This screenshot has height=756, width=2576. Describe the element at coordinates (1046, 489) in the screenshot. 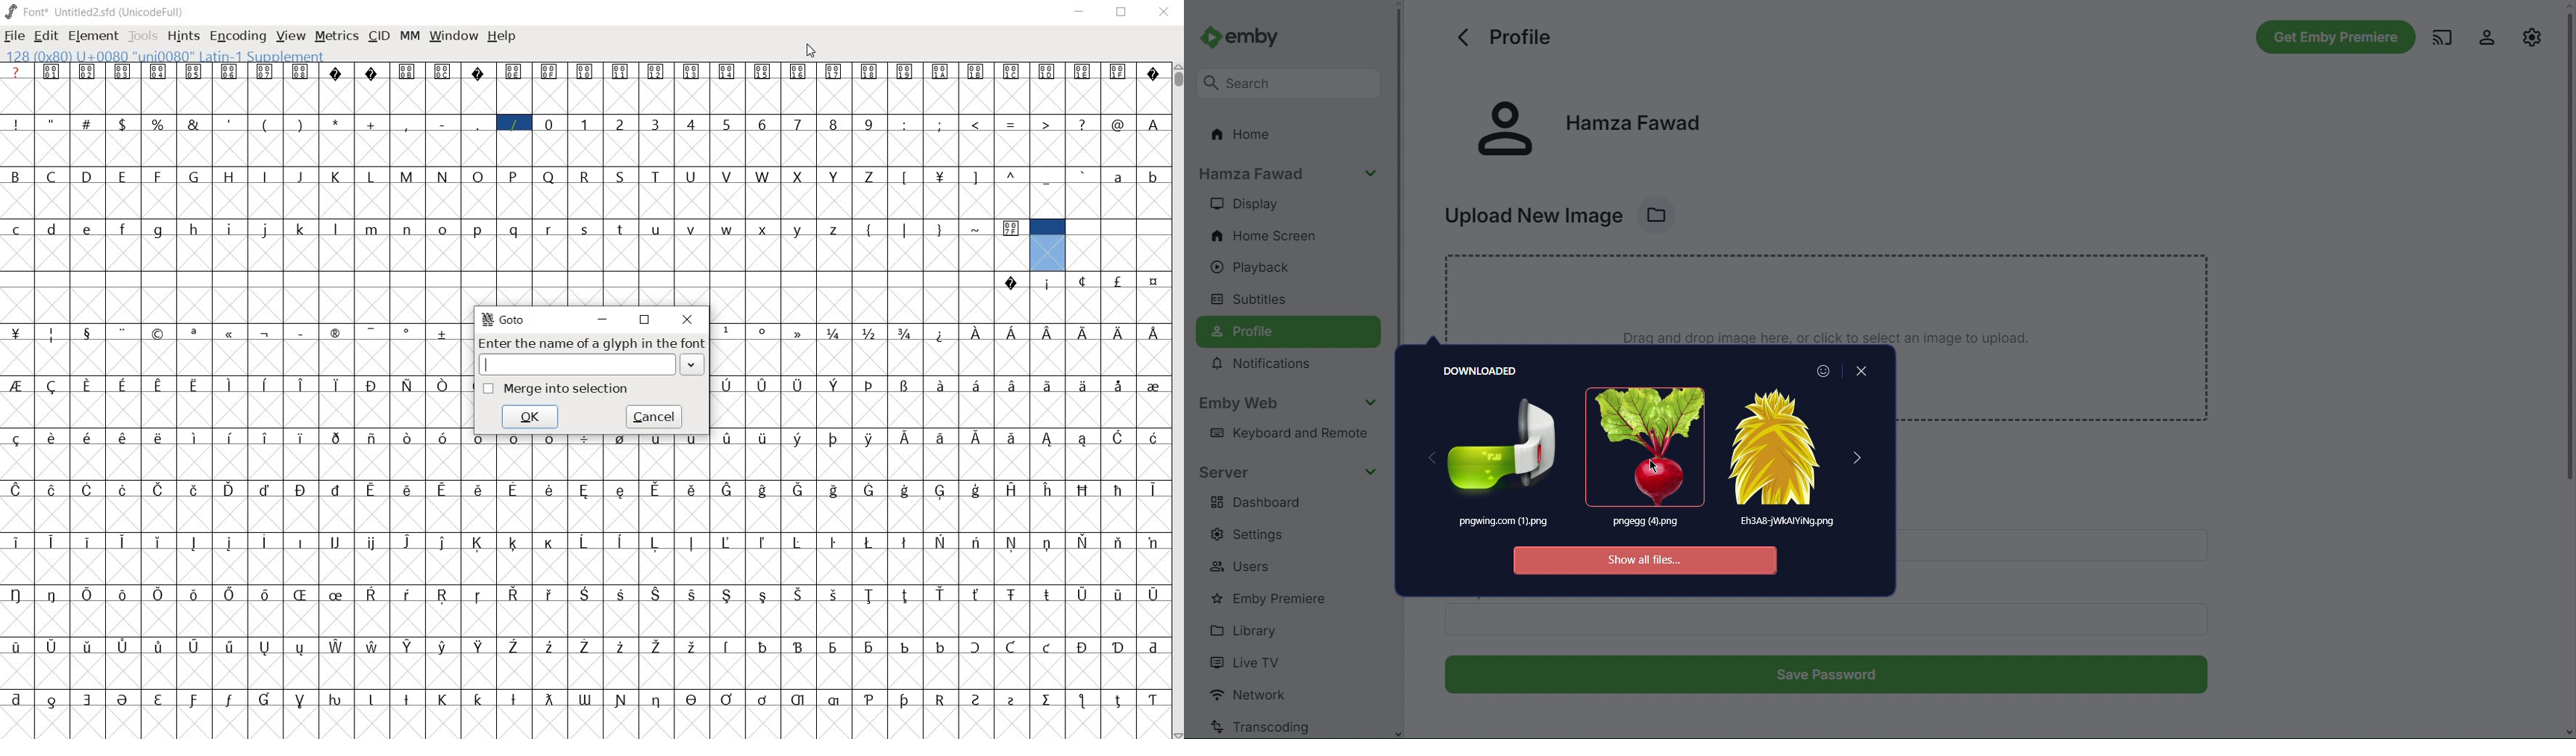

I see `Symbol` at that location.